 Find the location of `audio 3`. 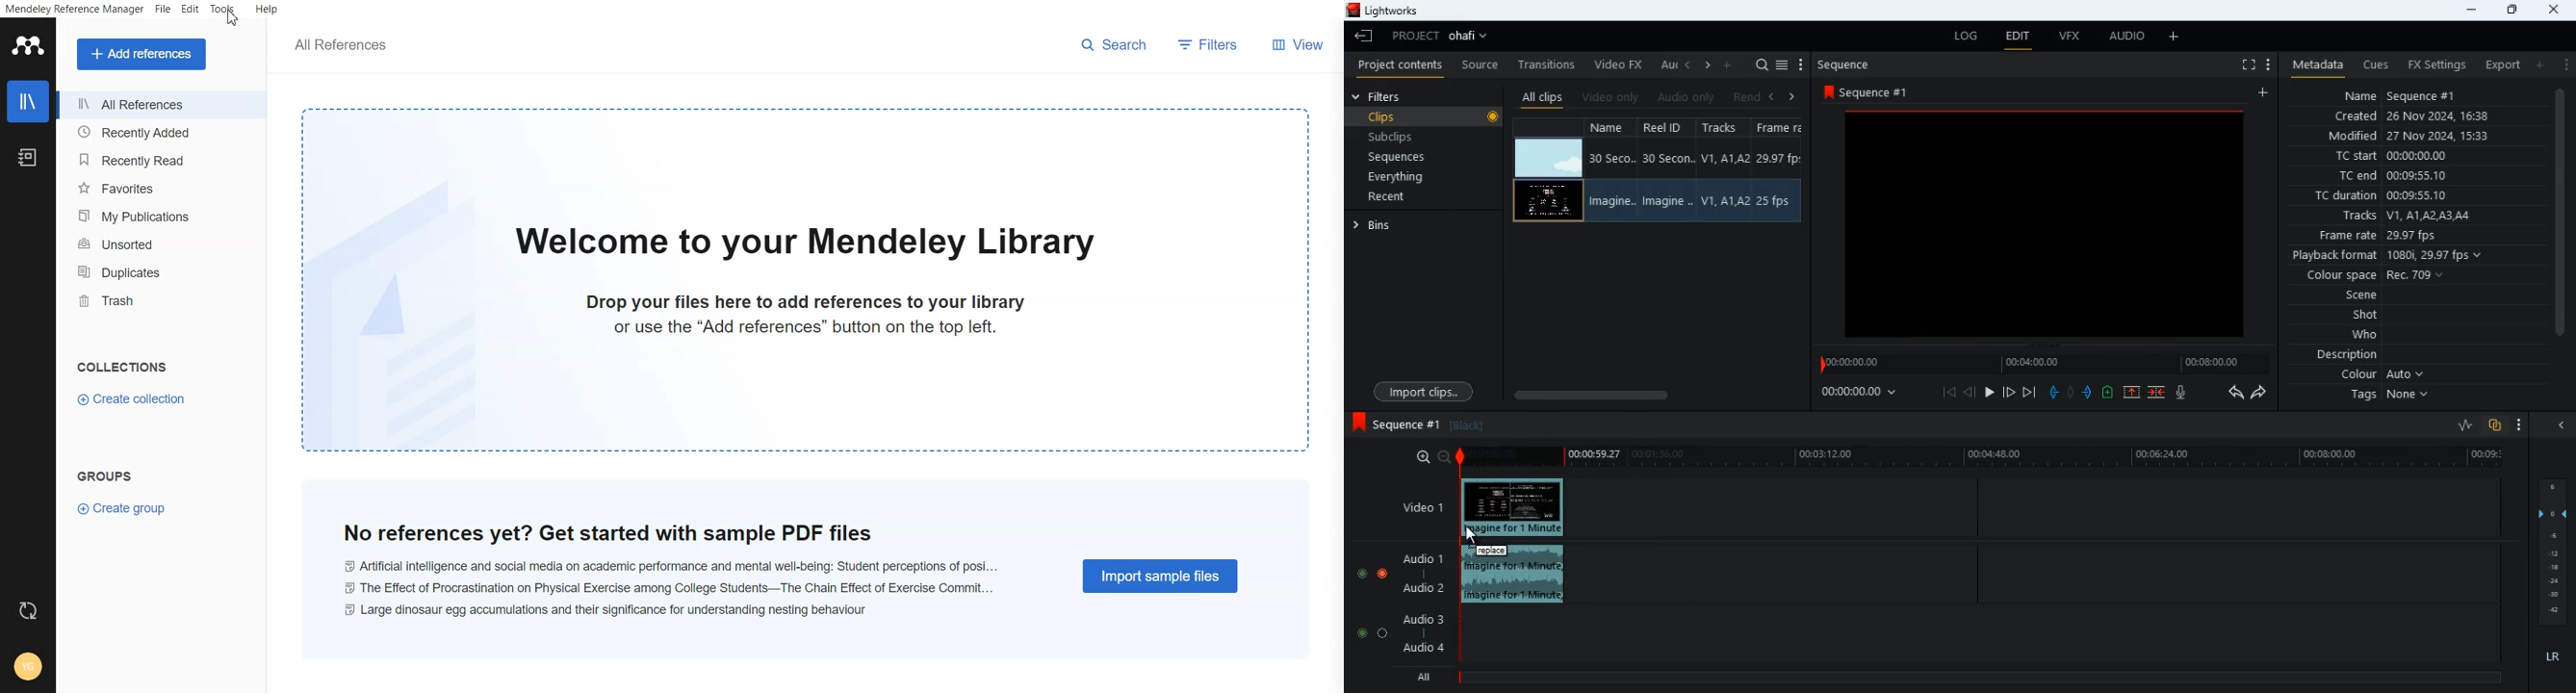

audio 3 is located at coordinates (1425, 620).